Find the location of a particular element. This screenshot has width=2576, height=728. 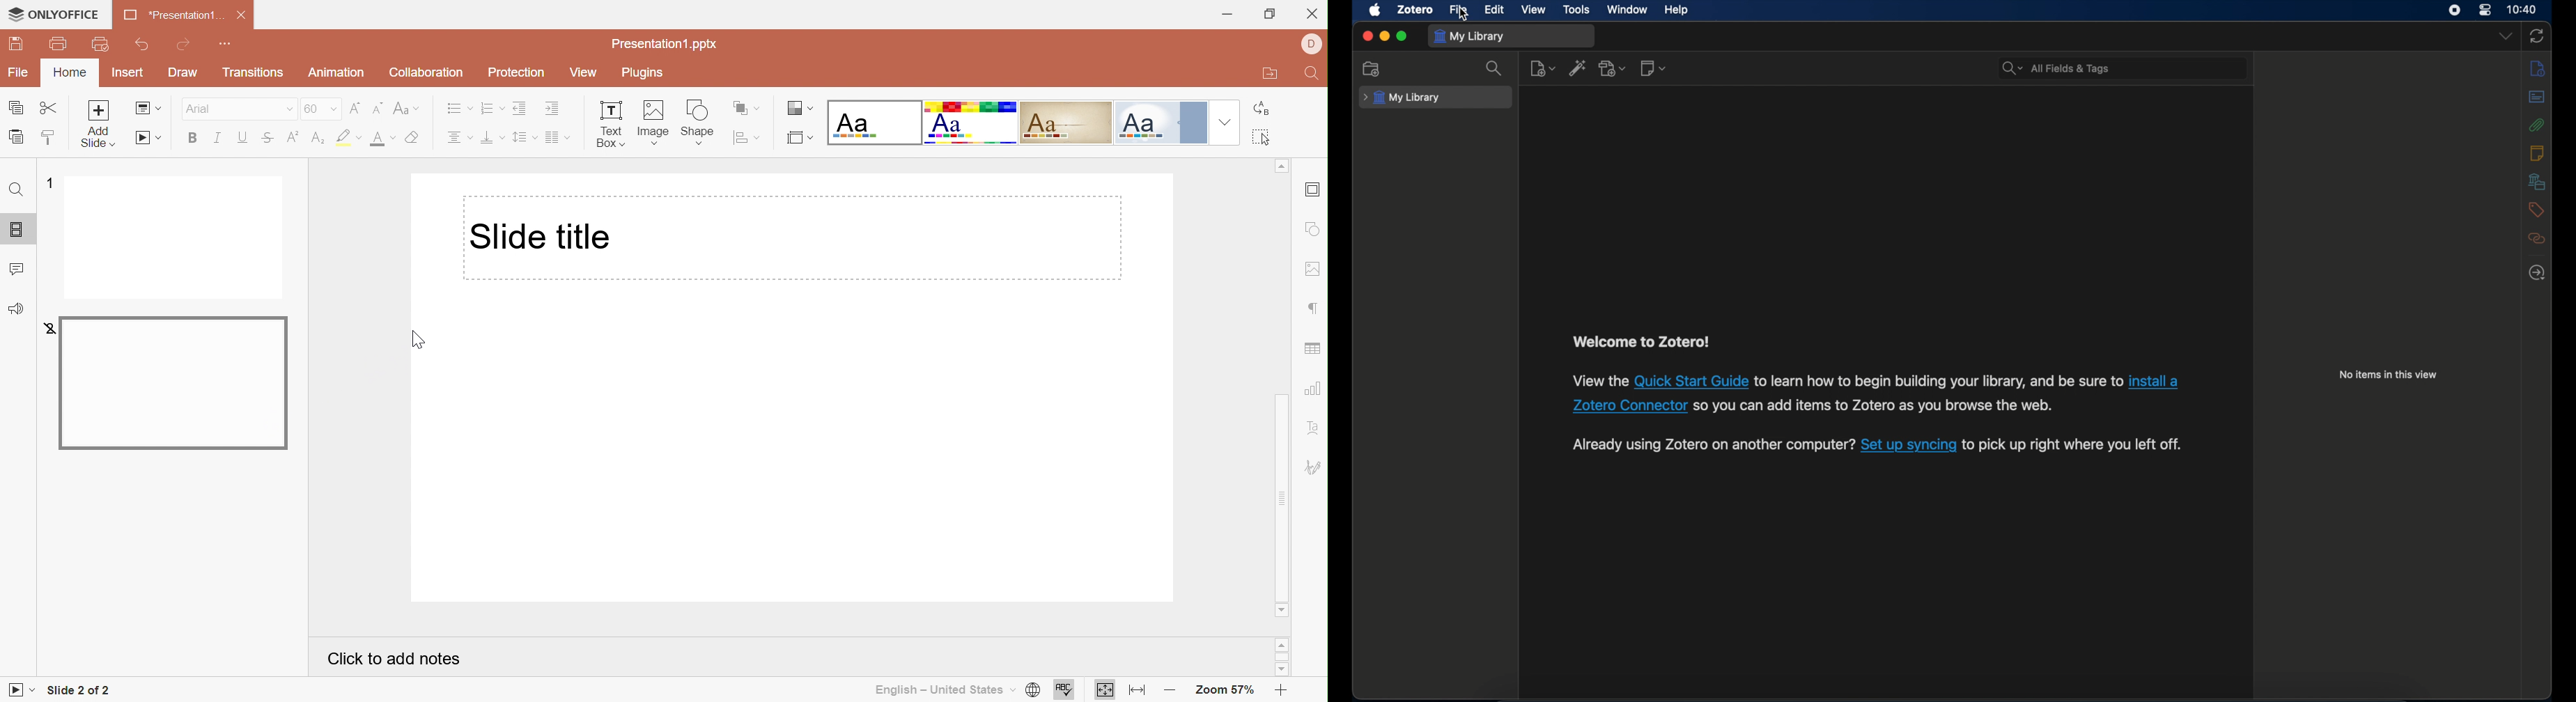

Superscript is located at coordinates (293, 136).